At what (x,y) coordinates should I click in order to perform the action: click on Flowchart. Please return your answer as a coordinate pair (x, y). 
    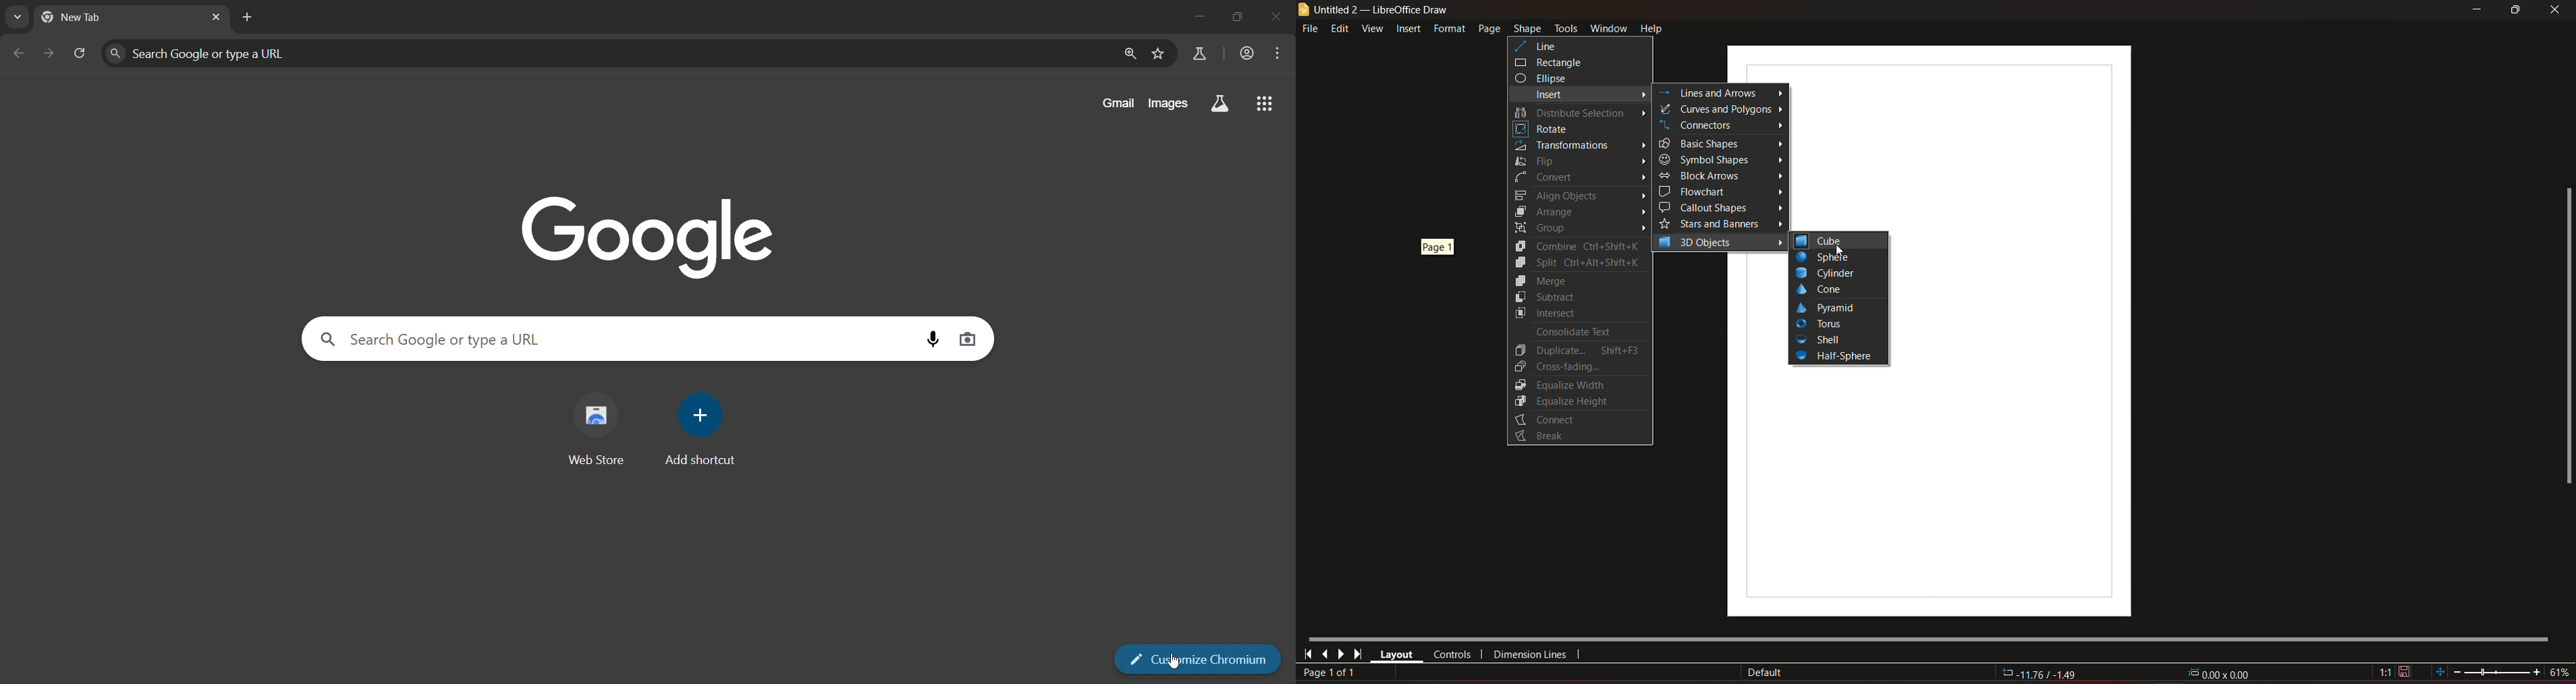
    Looking at the image, I should click on (1696, 191).